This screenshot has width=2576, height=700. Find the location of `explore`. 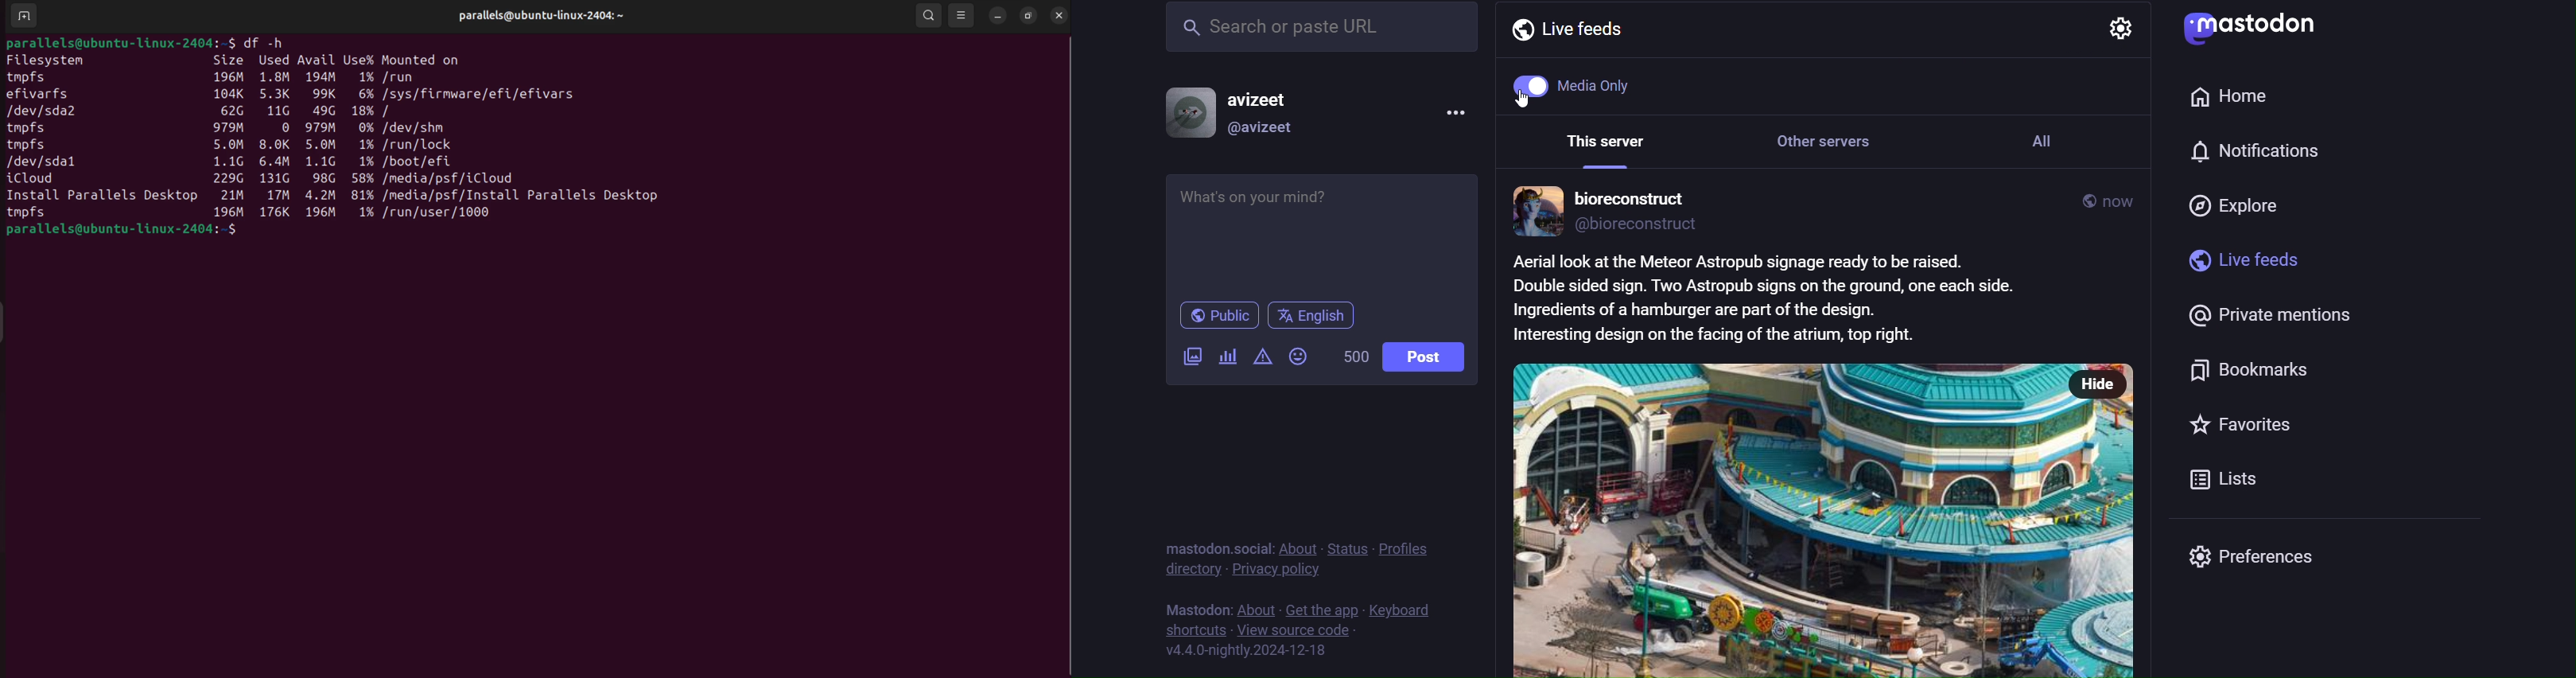

explore is located at coordinates (2239, 204).